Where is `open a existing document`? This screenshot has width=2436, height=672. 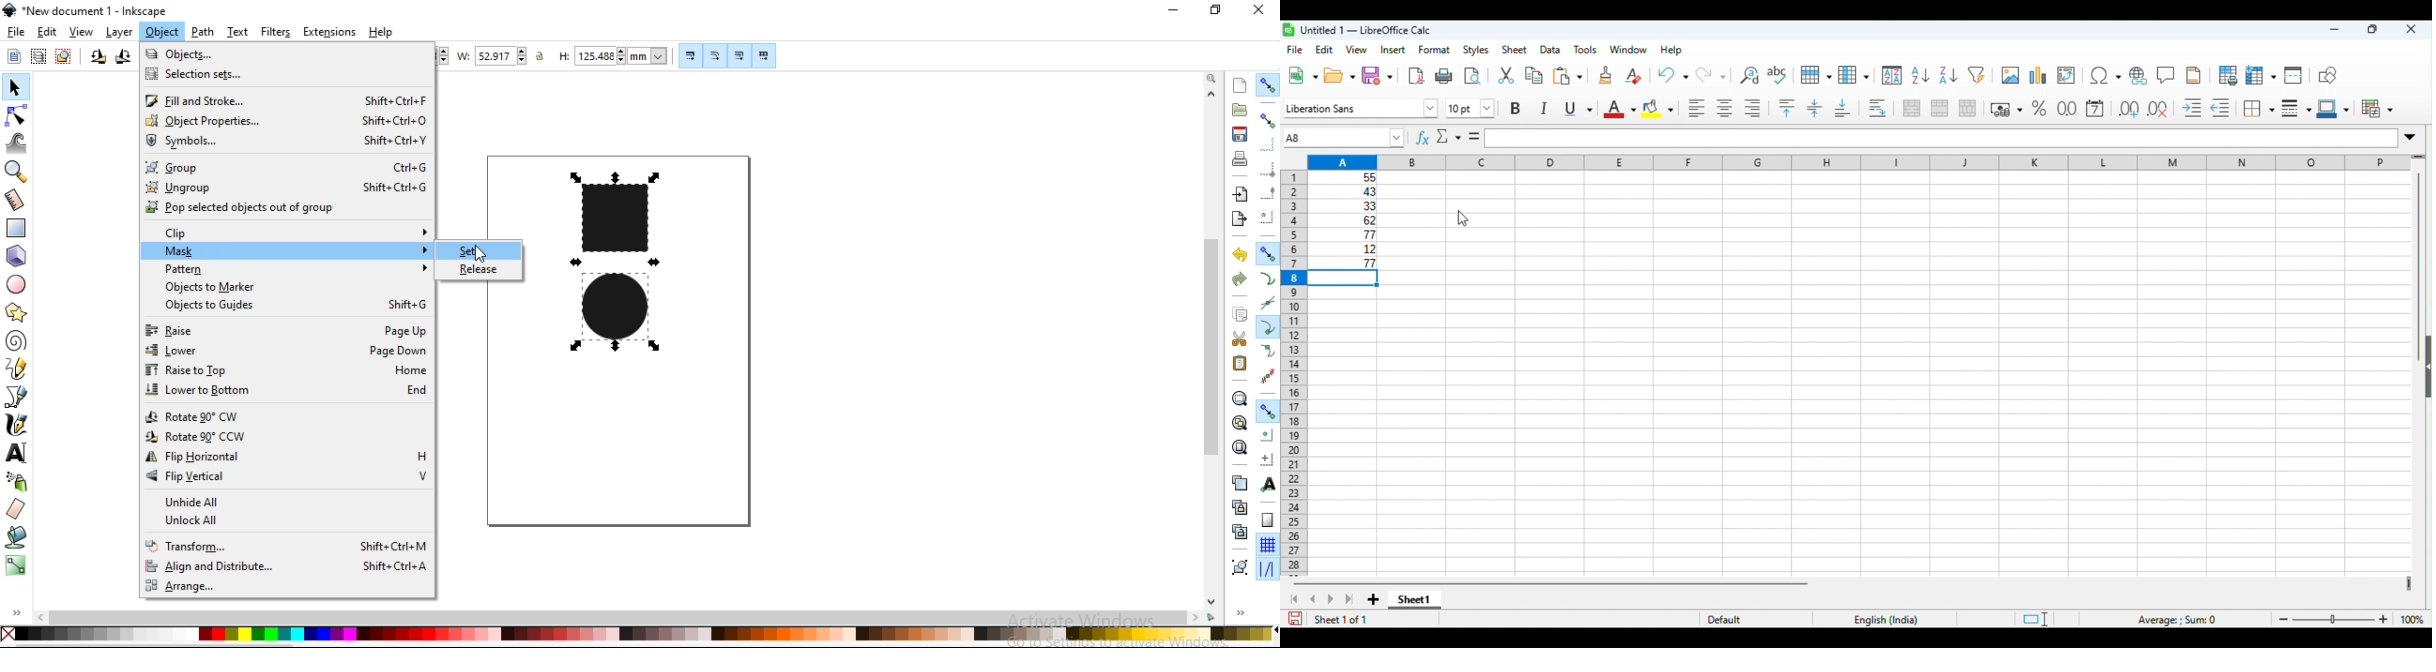
open a existing document is located at coordinates (1241, 109).